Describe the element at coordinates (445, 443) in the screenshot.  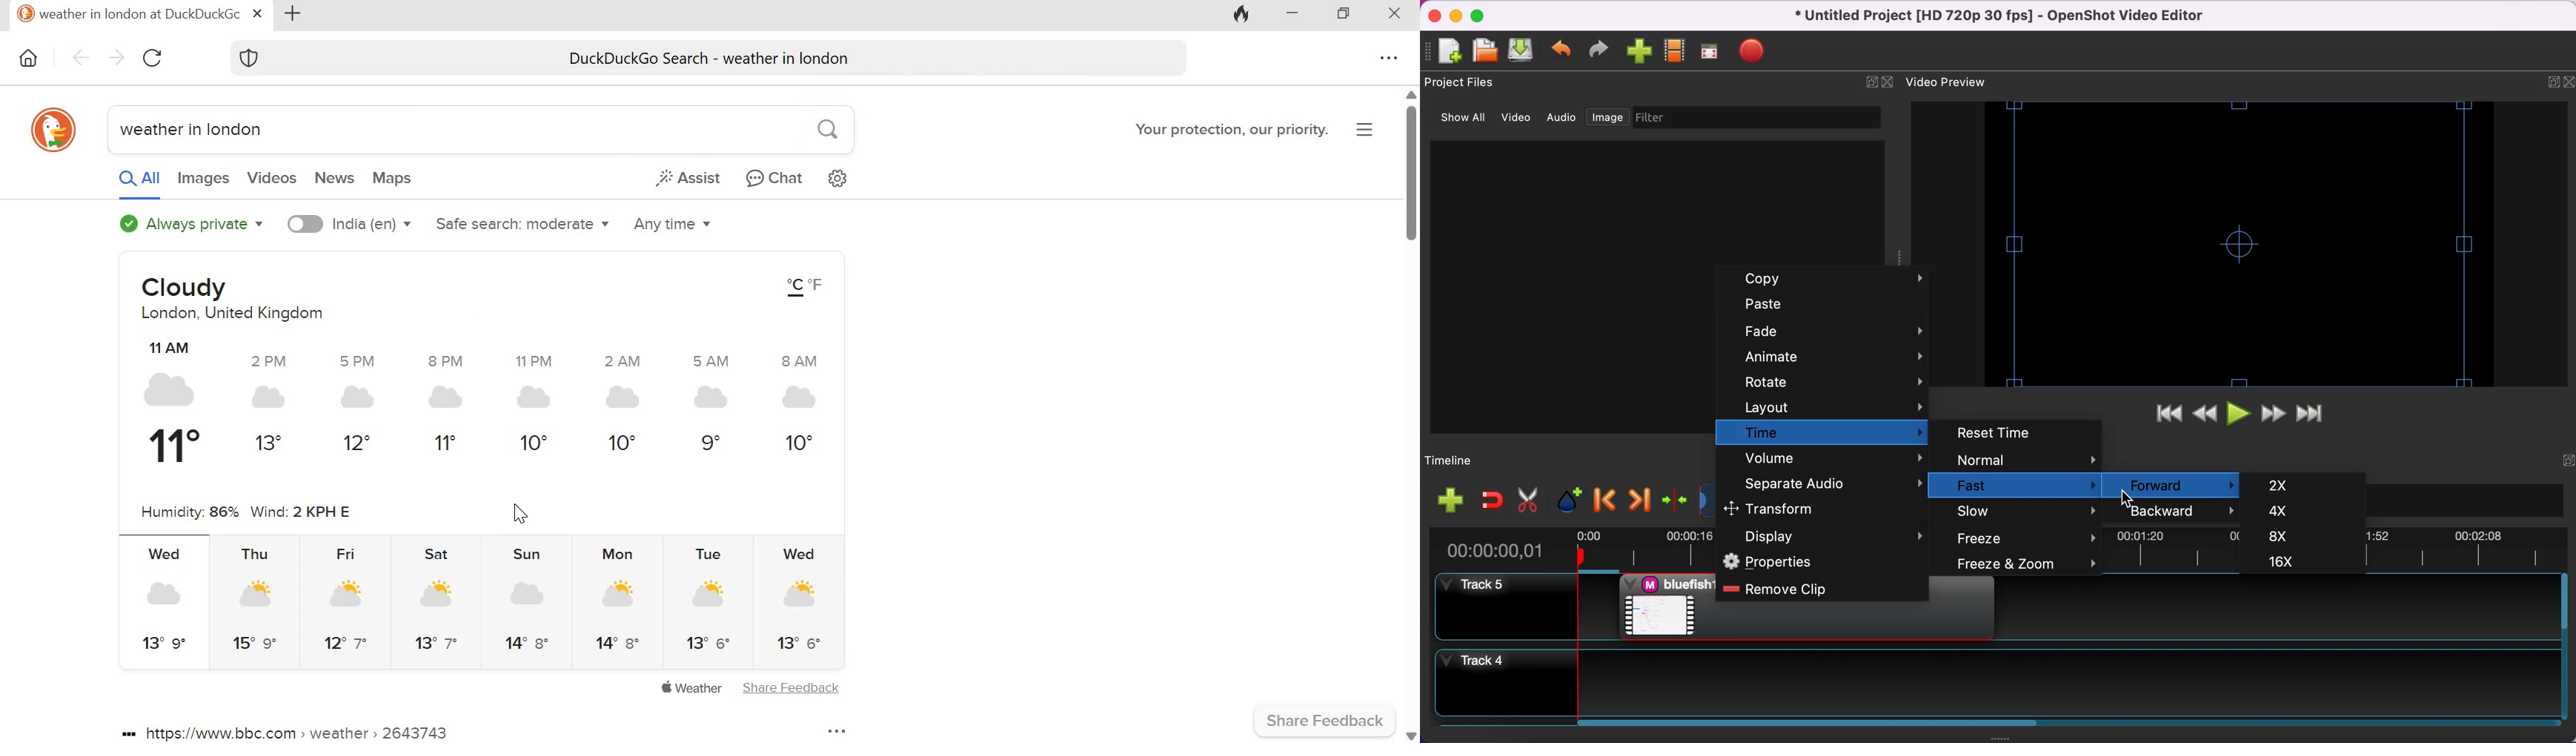
I see `11°` at that location.